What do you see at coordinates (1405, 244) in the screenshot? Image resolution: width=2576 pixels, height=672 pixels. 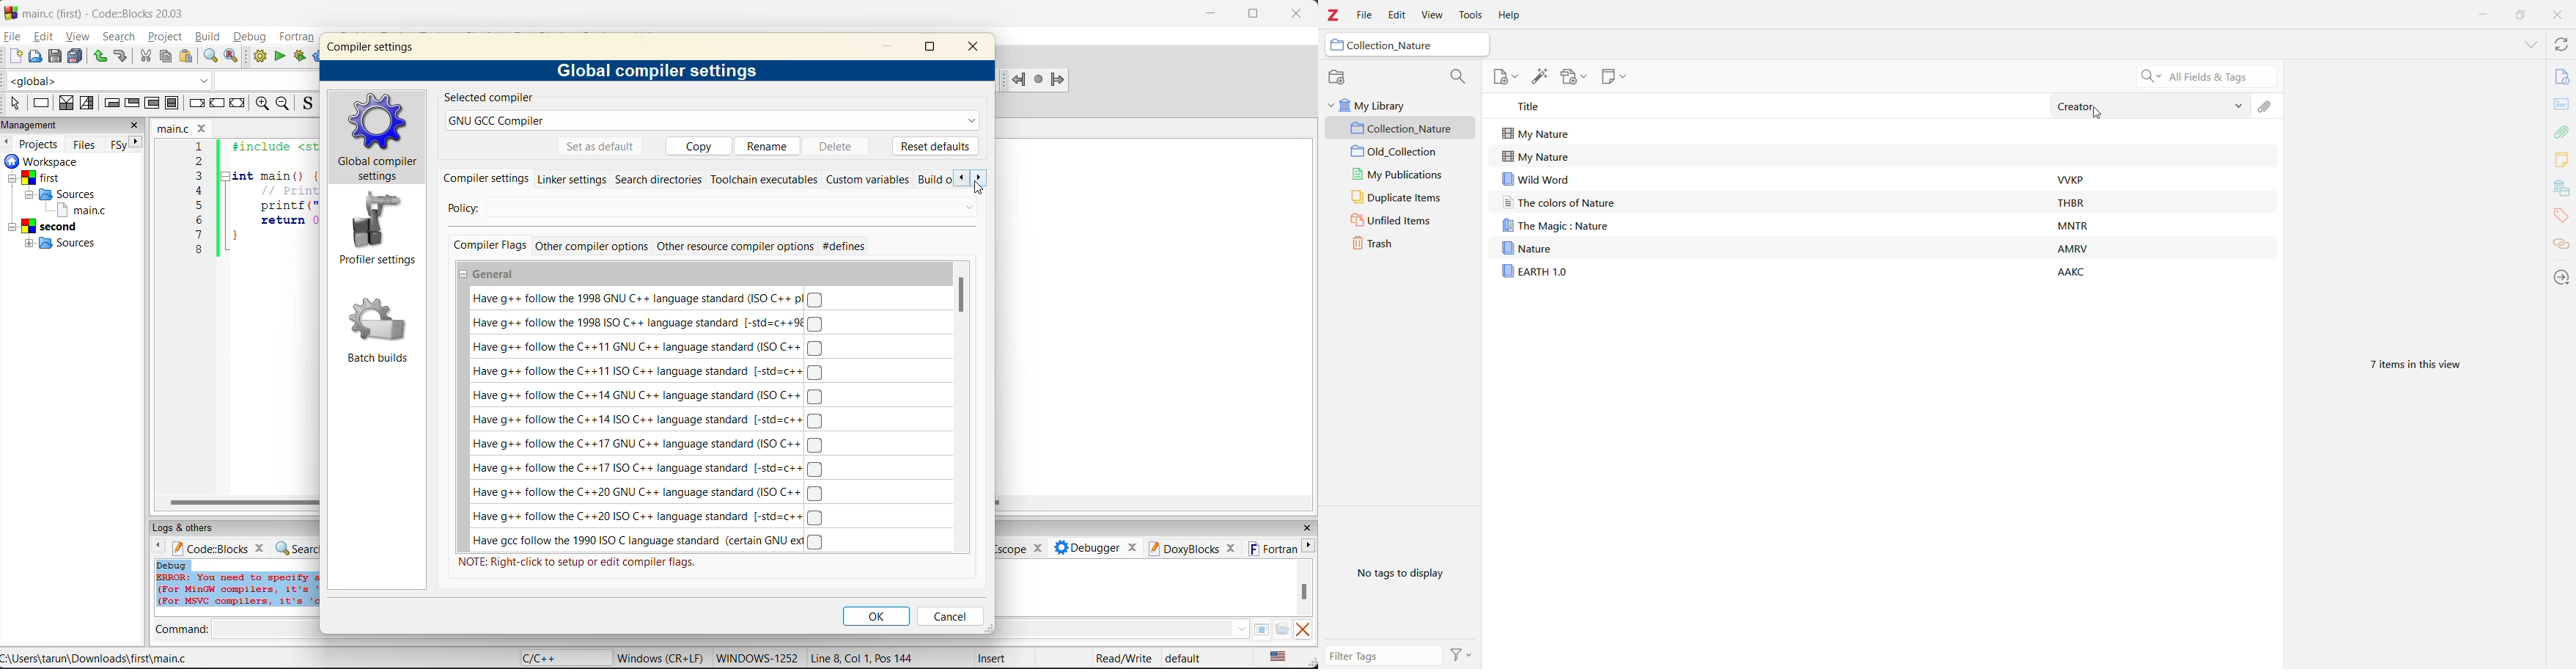 I see `Trash` at bounding box center [1405, 244].